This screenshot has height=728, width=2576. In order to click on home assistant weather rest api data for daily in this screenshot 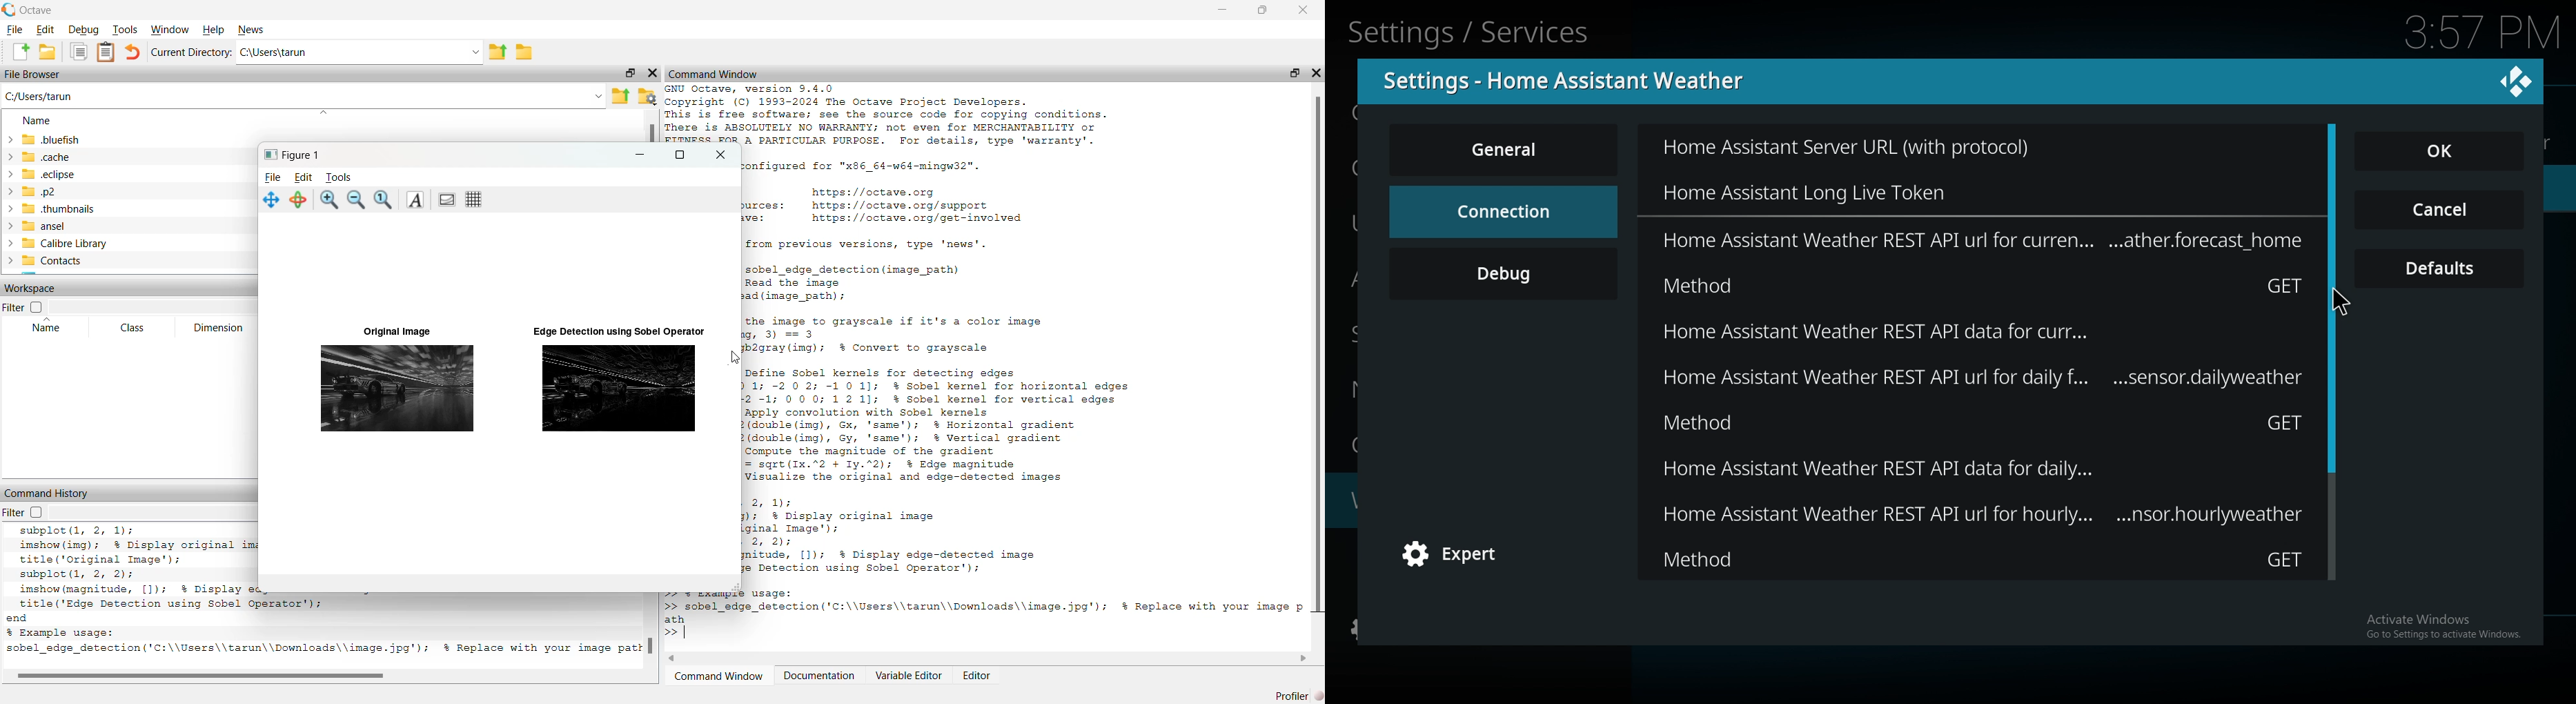, I will do `click(1984, 470)`.